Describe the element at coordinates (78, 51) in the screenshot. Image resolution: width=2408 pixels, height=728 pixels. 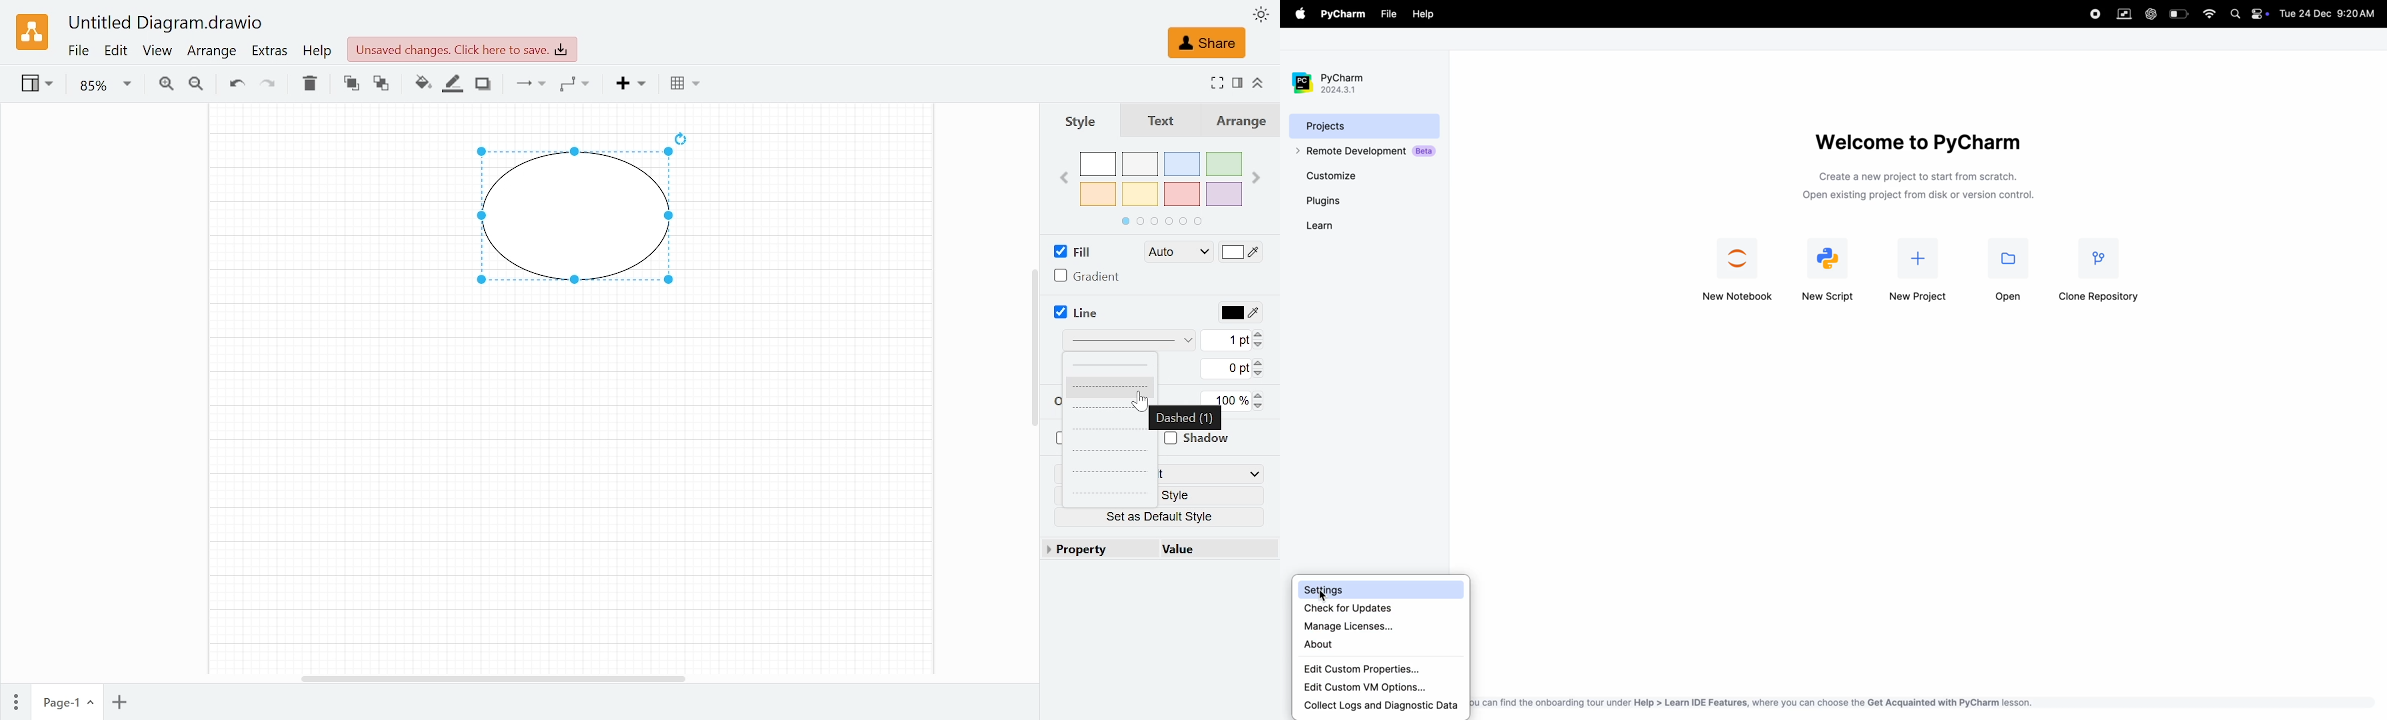
I see `File` at that location.